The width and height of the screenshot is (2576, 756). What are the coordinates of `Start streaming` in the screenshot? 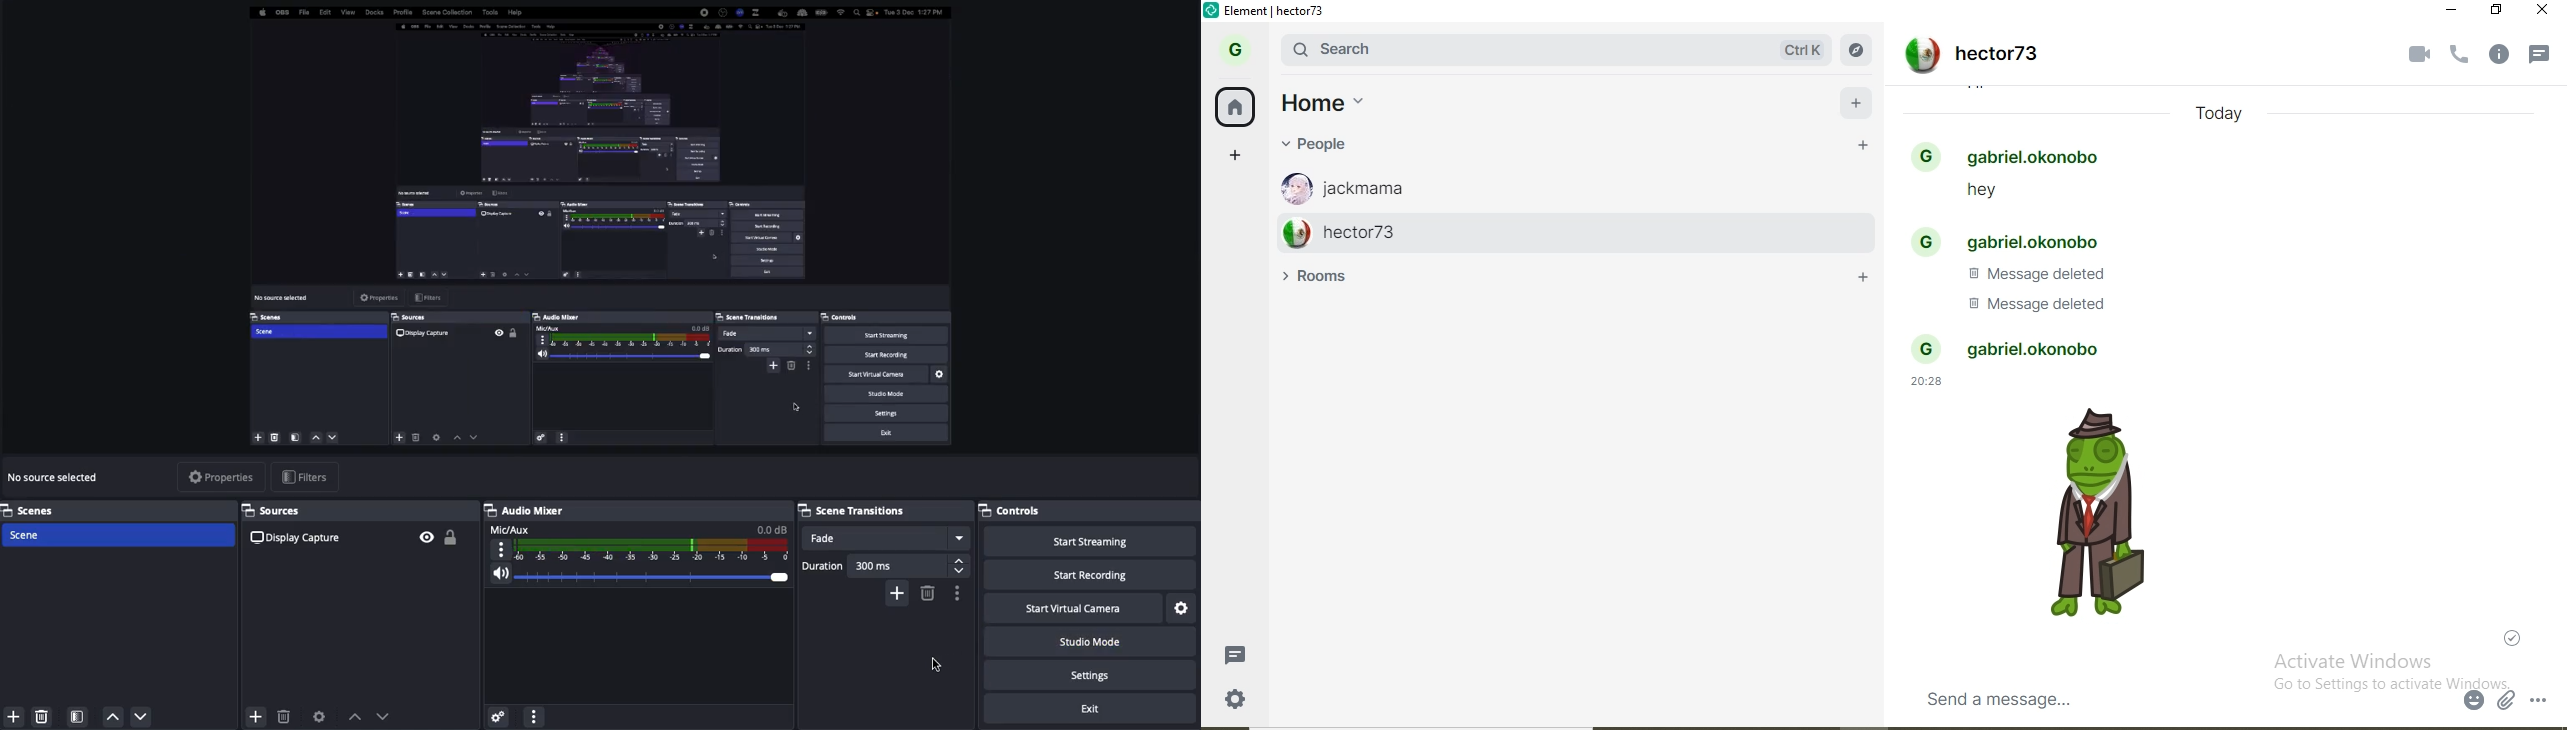 It's located at (1094, 541).